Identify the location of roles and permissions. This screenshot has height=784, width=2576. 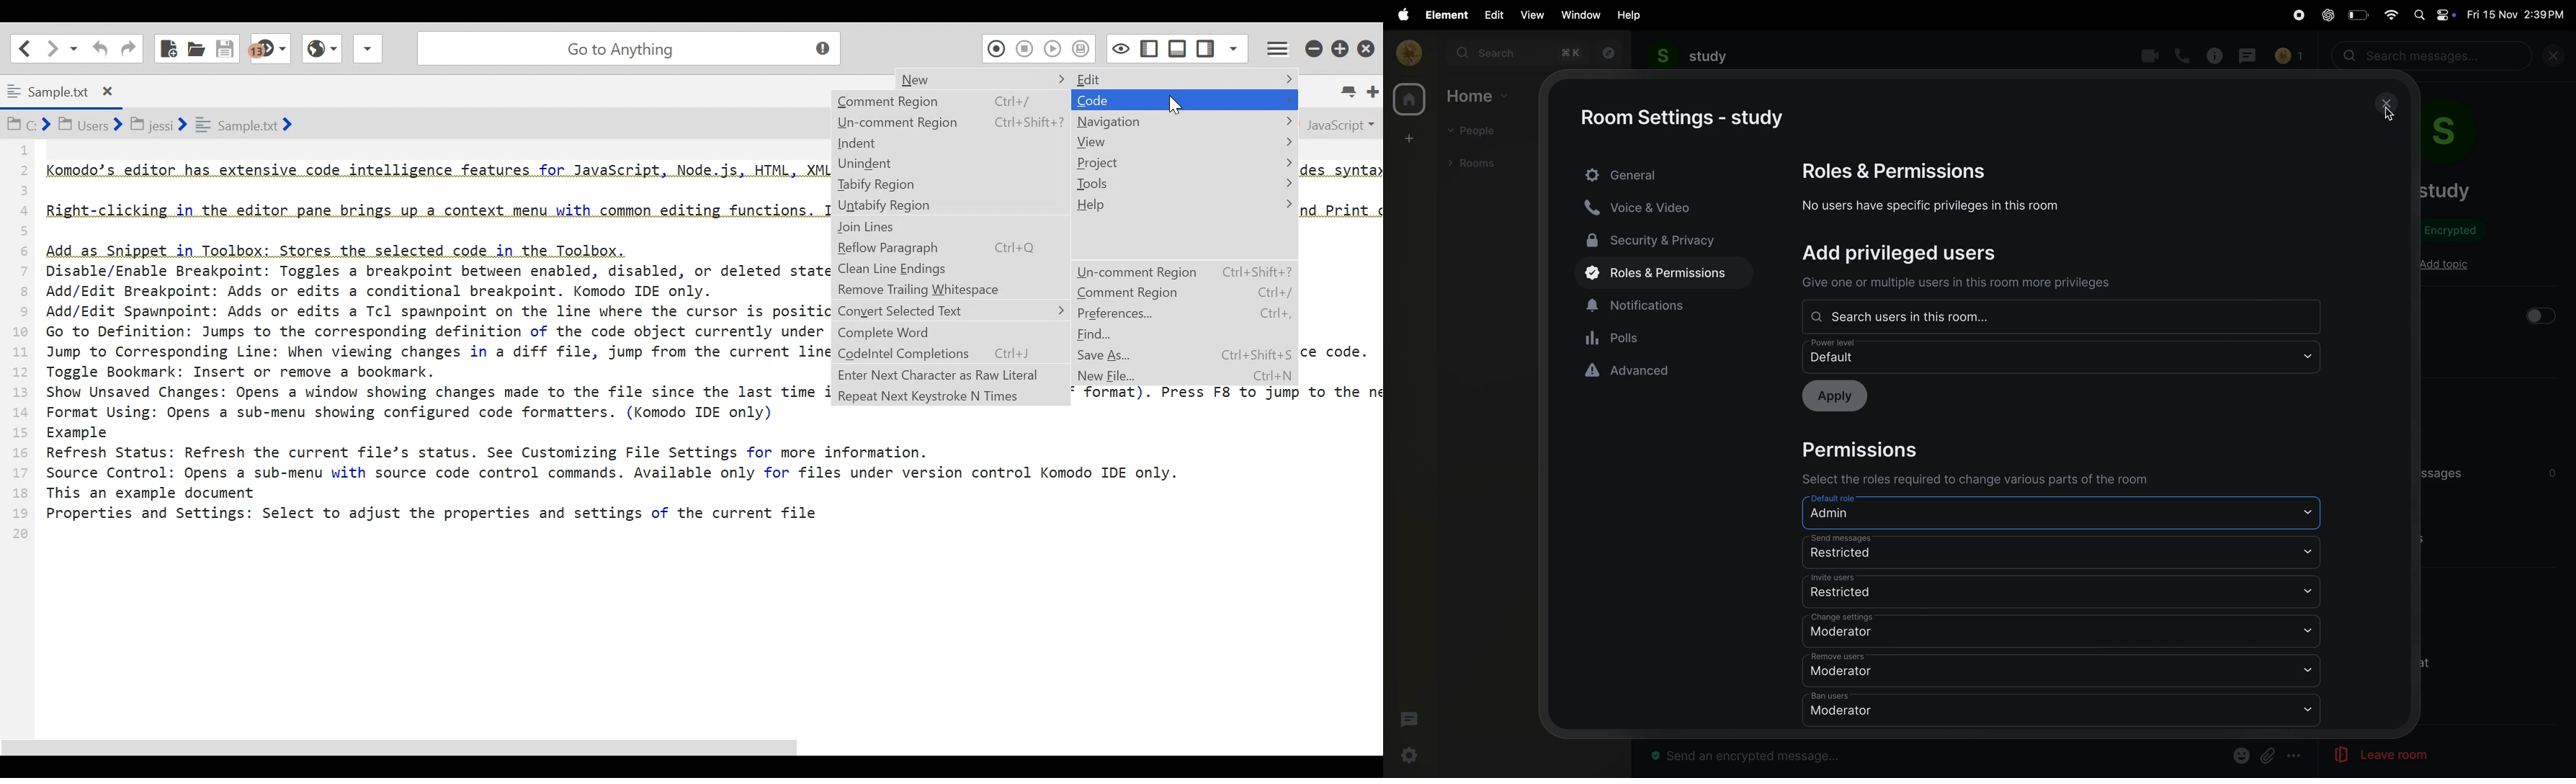
(1657, 274).